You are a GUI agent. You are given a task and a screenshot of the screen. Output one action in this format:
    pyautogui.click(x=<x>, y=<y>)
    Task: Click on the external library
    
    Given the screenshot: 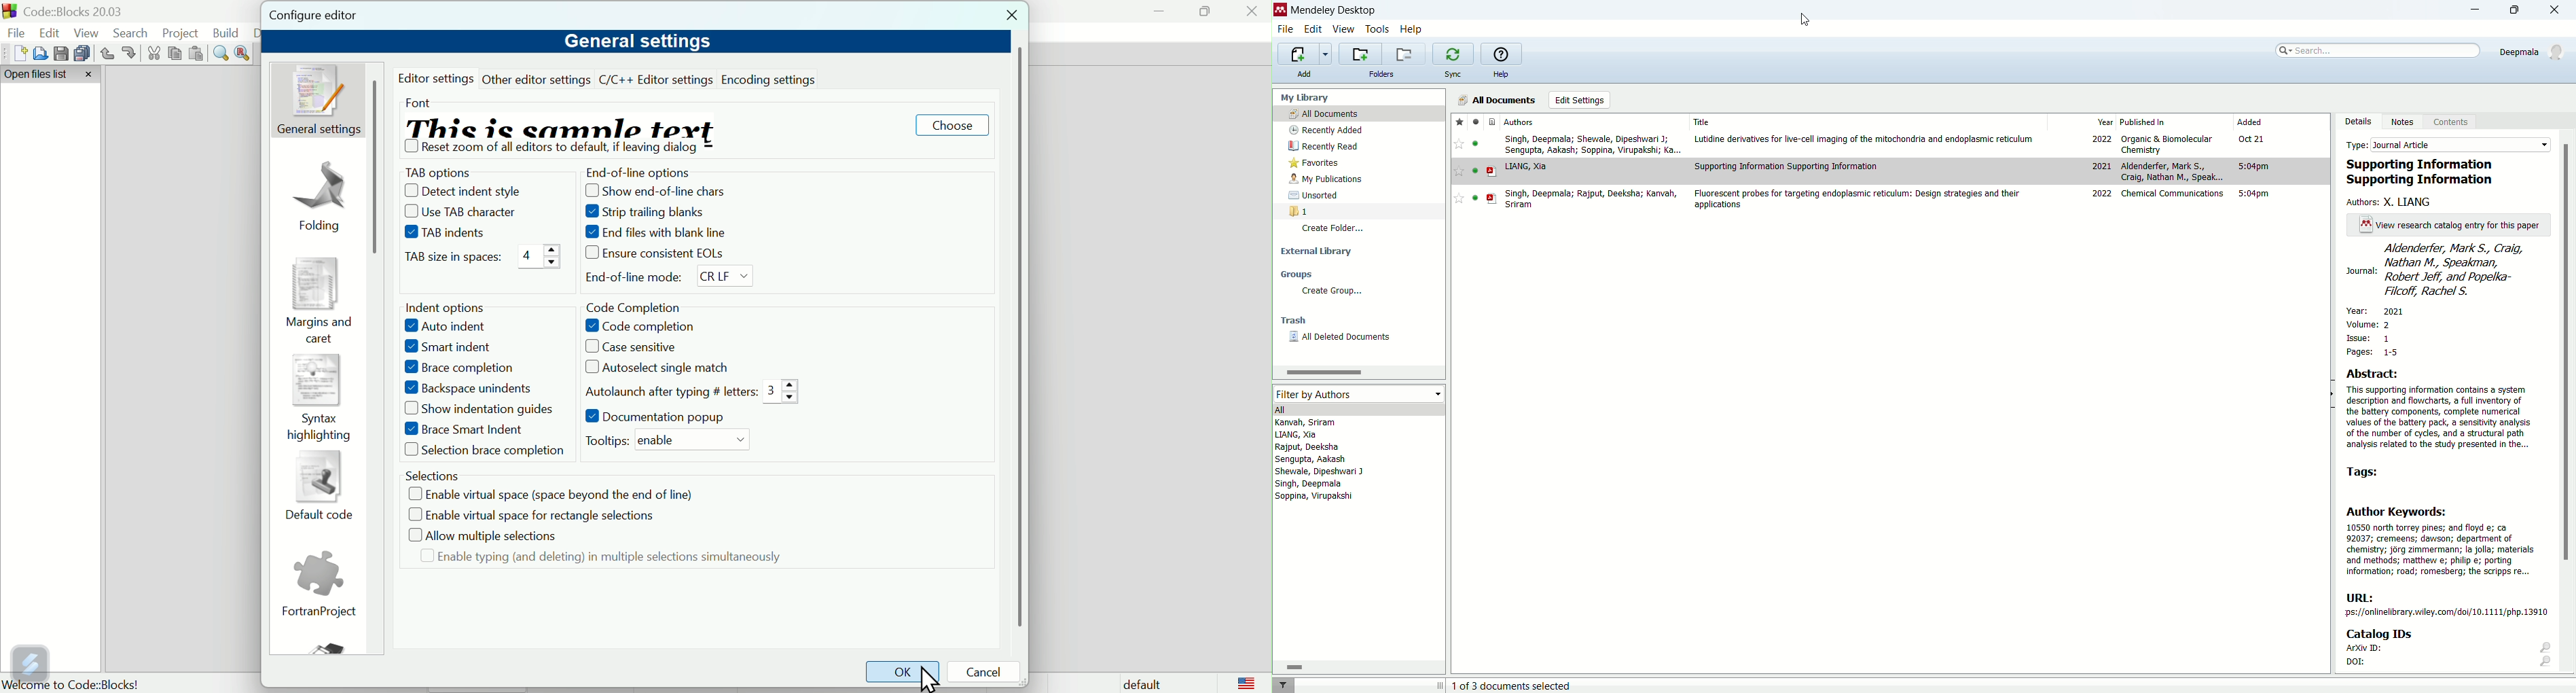 What is the action you would take?
    pyautogui.click(x=1316, y=253)
    